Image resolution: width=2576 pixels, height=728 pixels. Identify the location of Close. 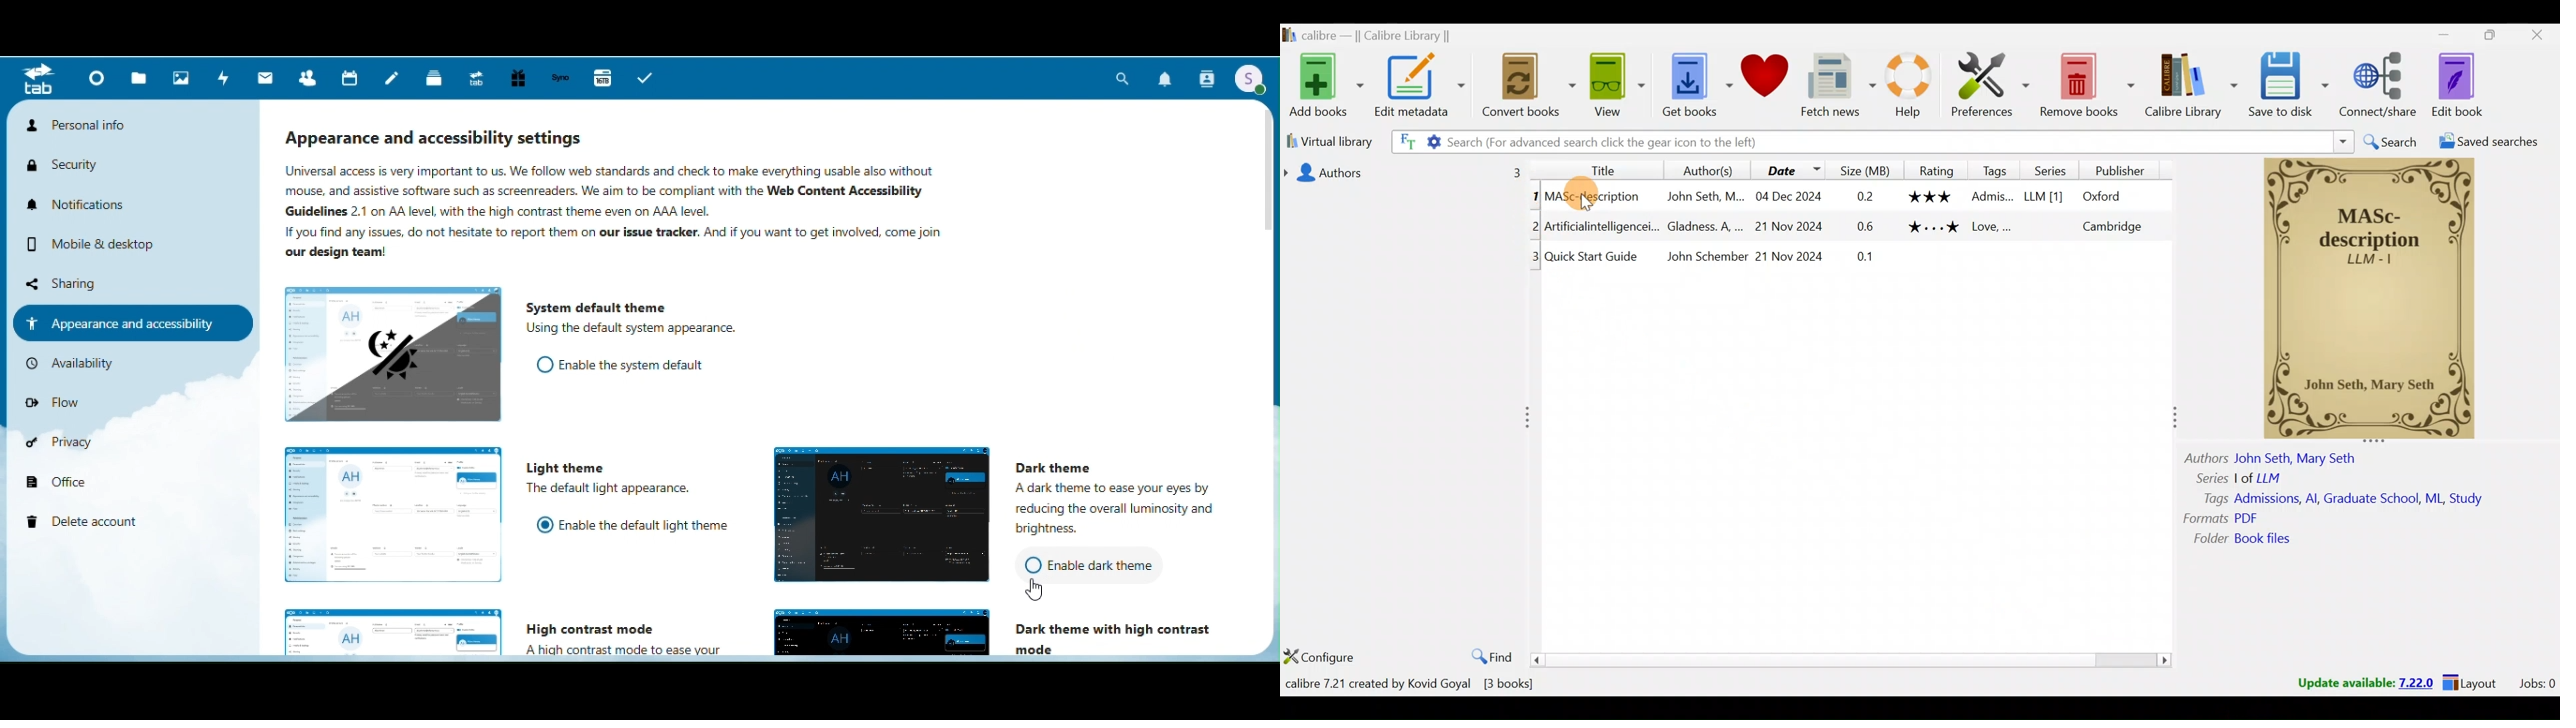
(2539, 35).